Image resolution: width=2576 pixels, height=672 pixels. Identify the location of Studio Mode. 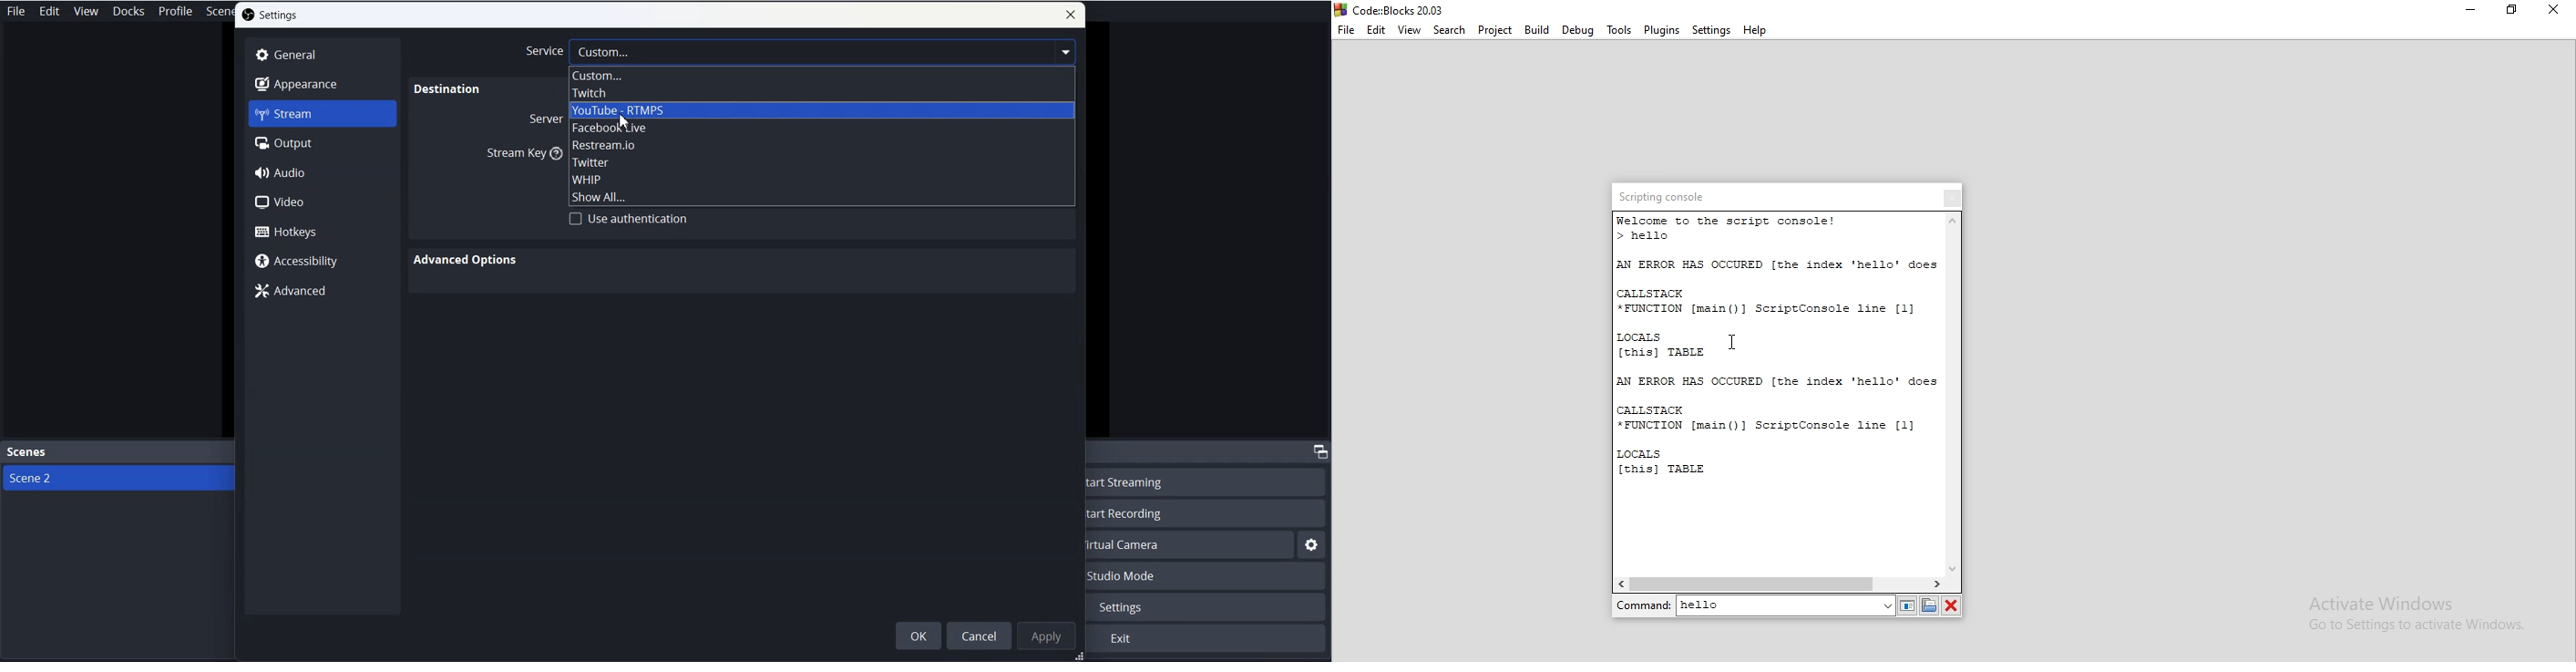
(1208, 577).